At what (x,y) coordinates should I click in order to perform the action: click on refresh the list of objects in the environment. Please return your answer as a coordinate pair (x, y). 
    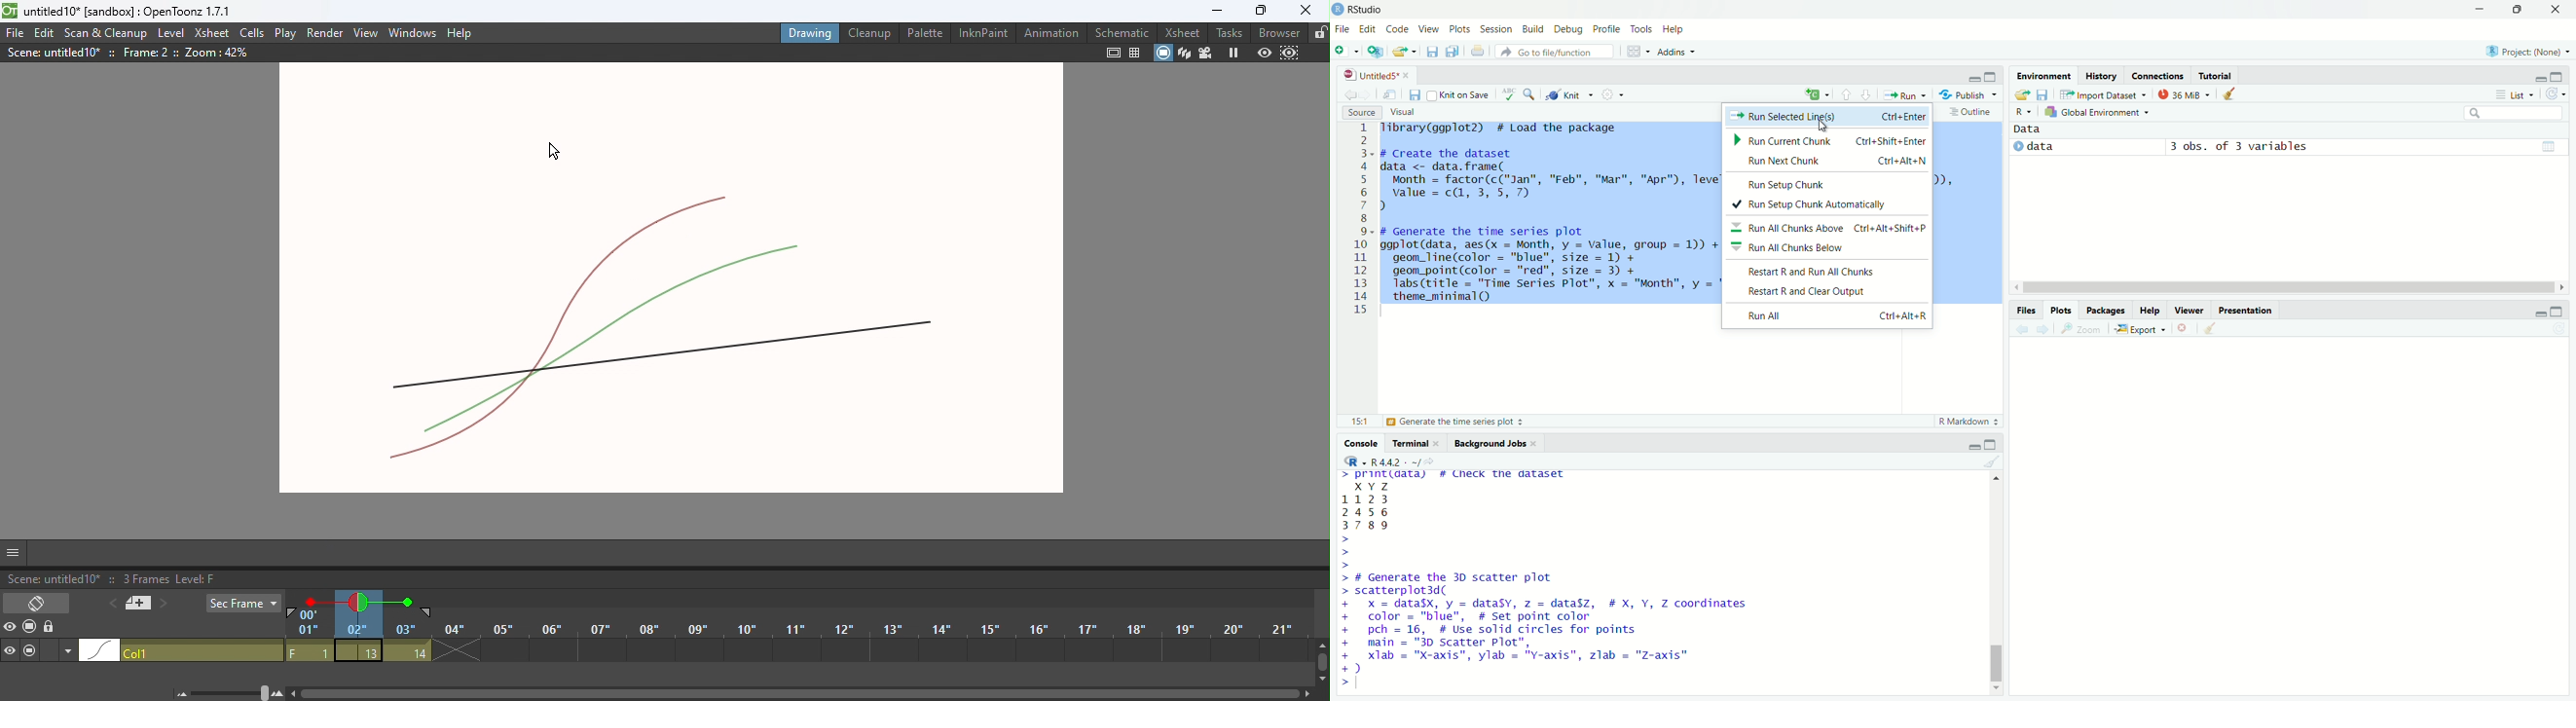
    Looking at the image, I should click on (2560, 95).